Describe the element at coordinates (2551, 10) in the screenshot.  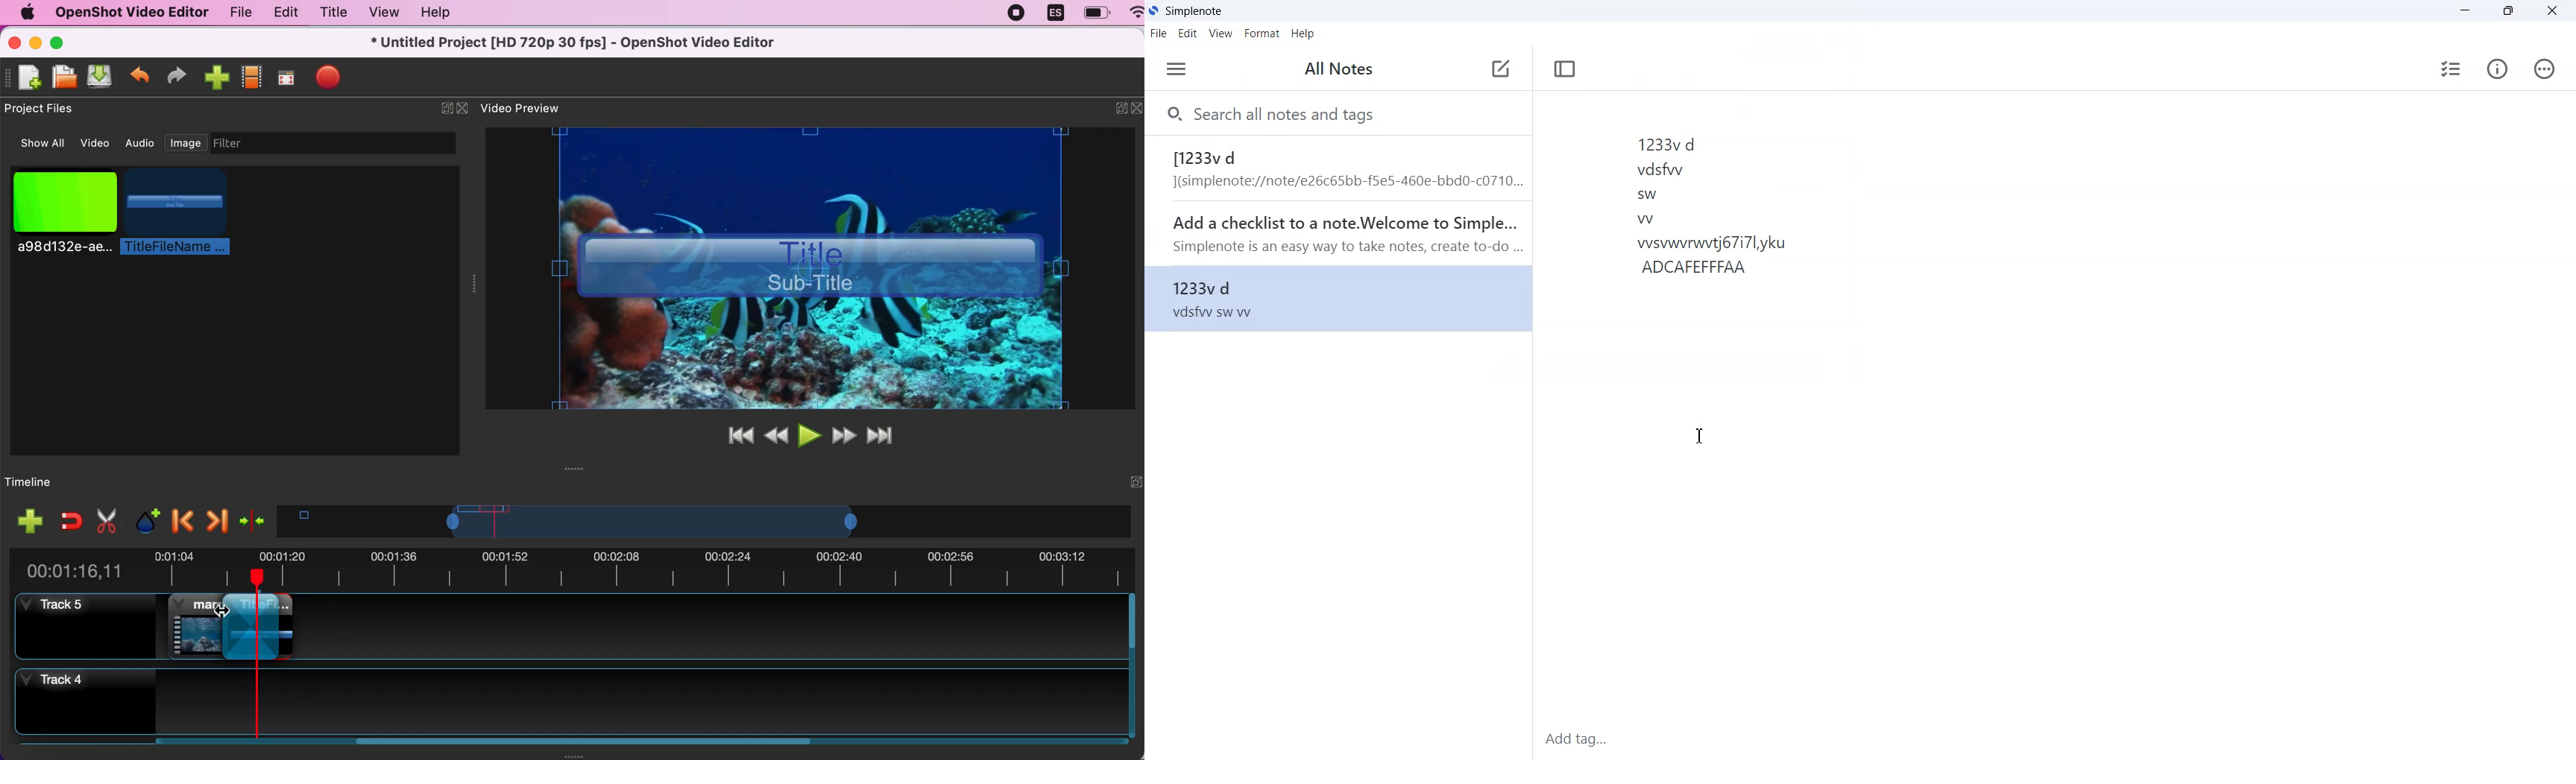
I see `Close` at that location.